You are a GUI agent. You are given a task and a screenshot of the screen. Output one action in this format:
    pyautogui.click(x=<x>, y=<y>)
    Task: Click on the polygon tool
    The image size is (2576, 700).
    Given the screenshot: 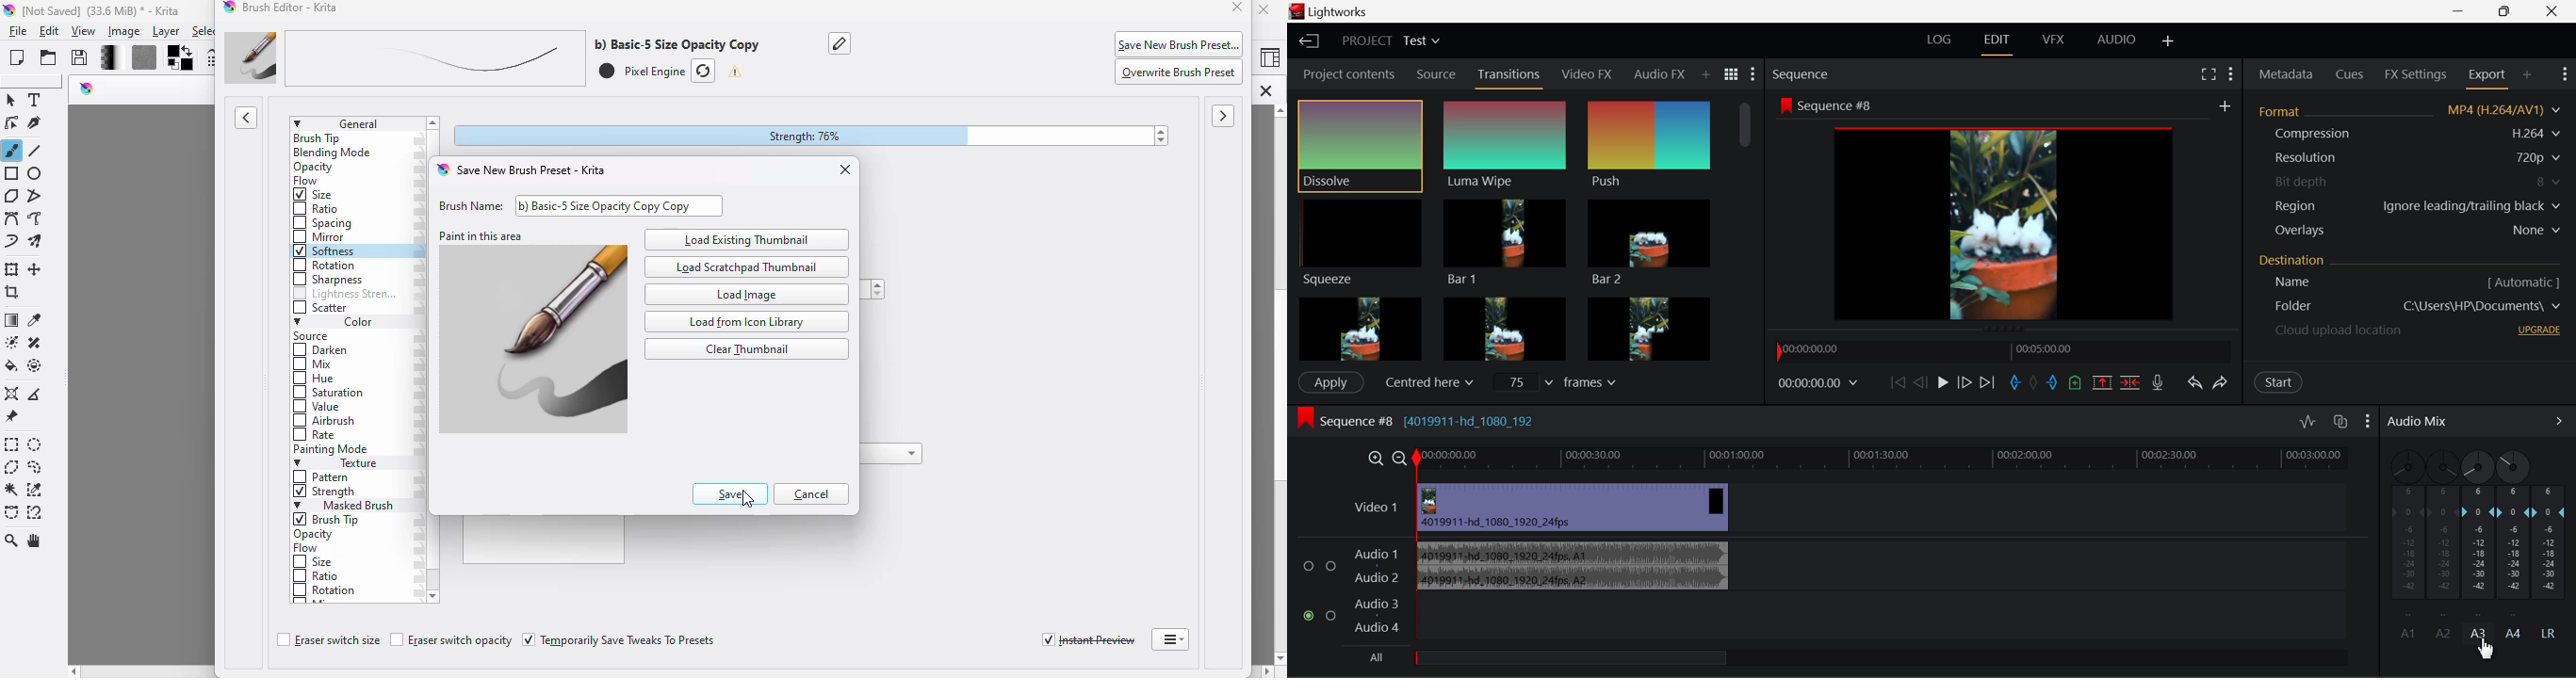 What is the action you would take?
    pyautogui.click(x=11, y=195)
    